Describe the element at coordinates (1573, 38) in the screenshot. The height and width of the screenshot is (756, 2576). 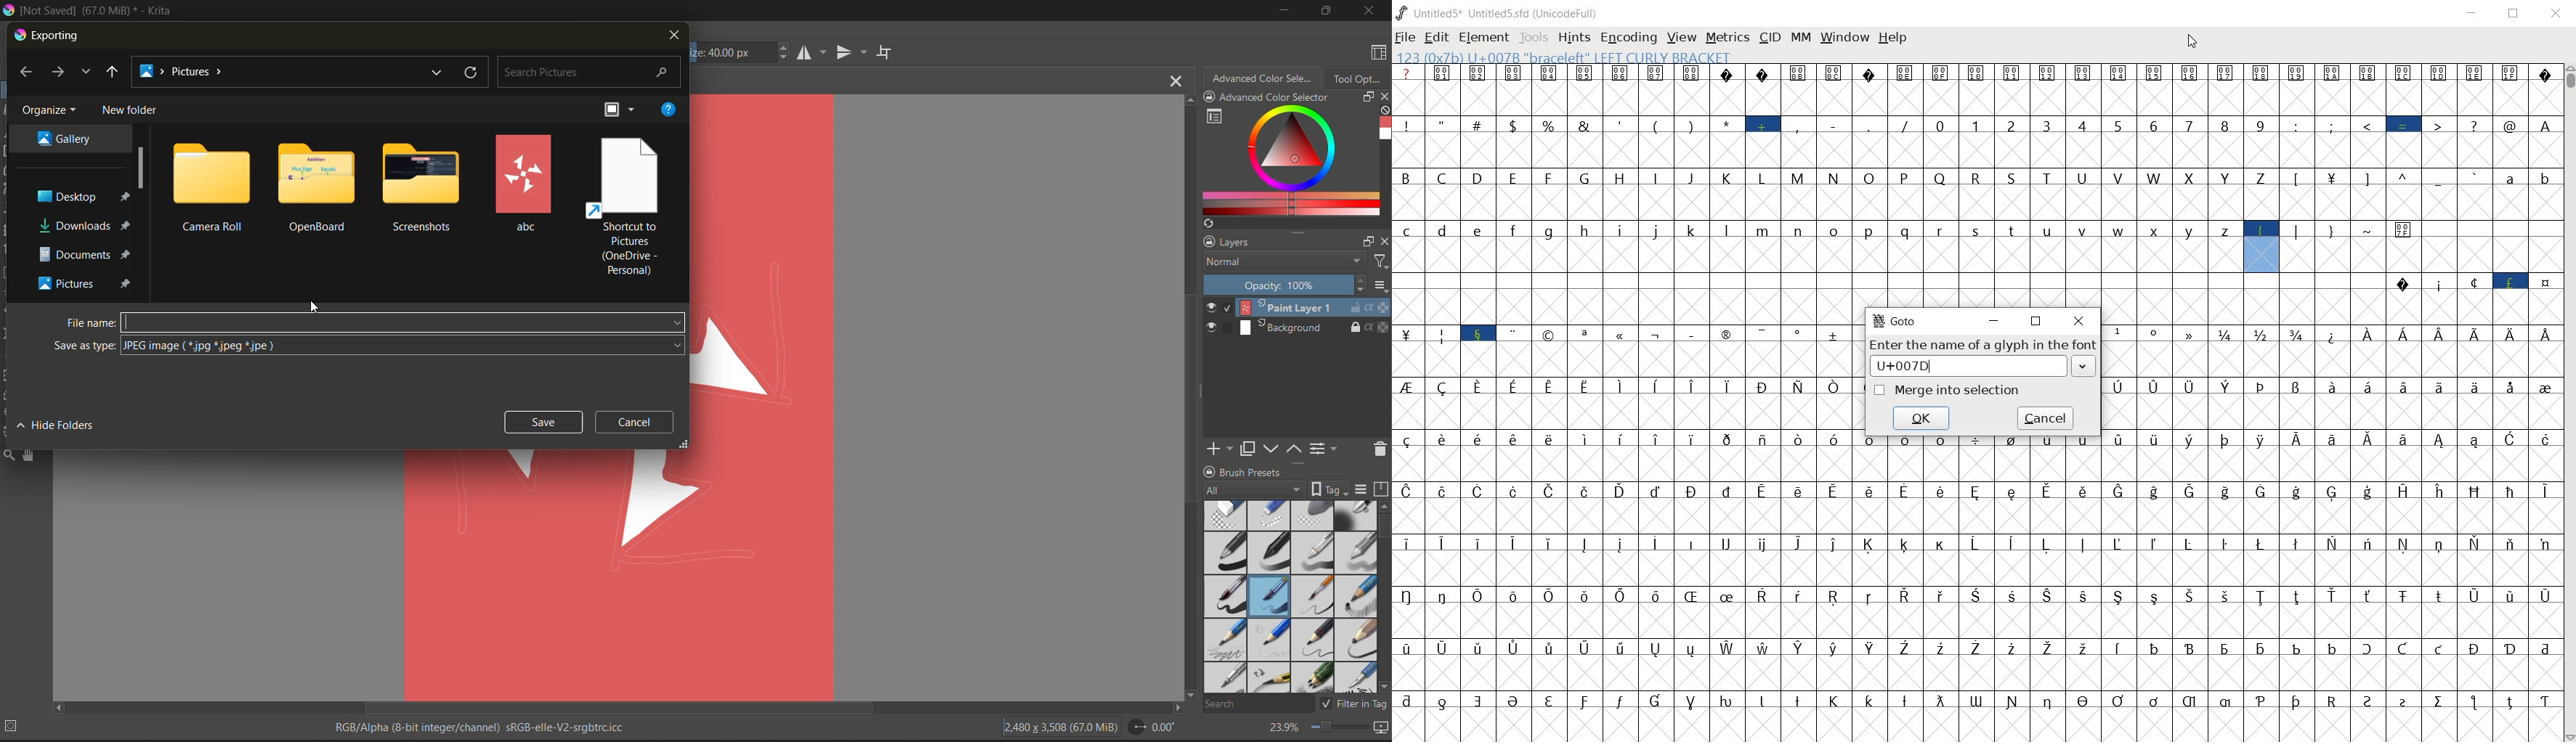
I see `HINTS` at that location.